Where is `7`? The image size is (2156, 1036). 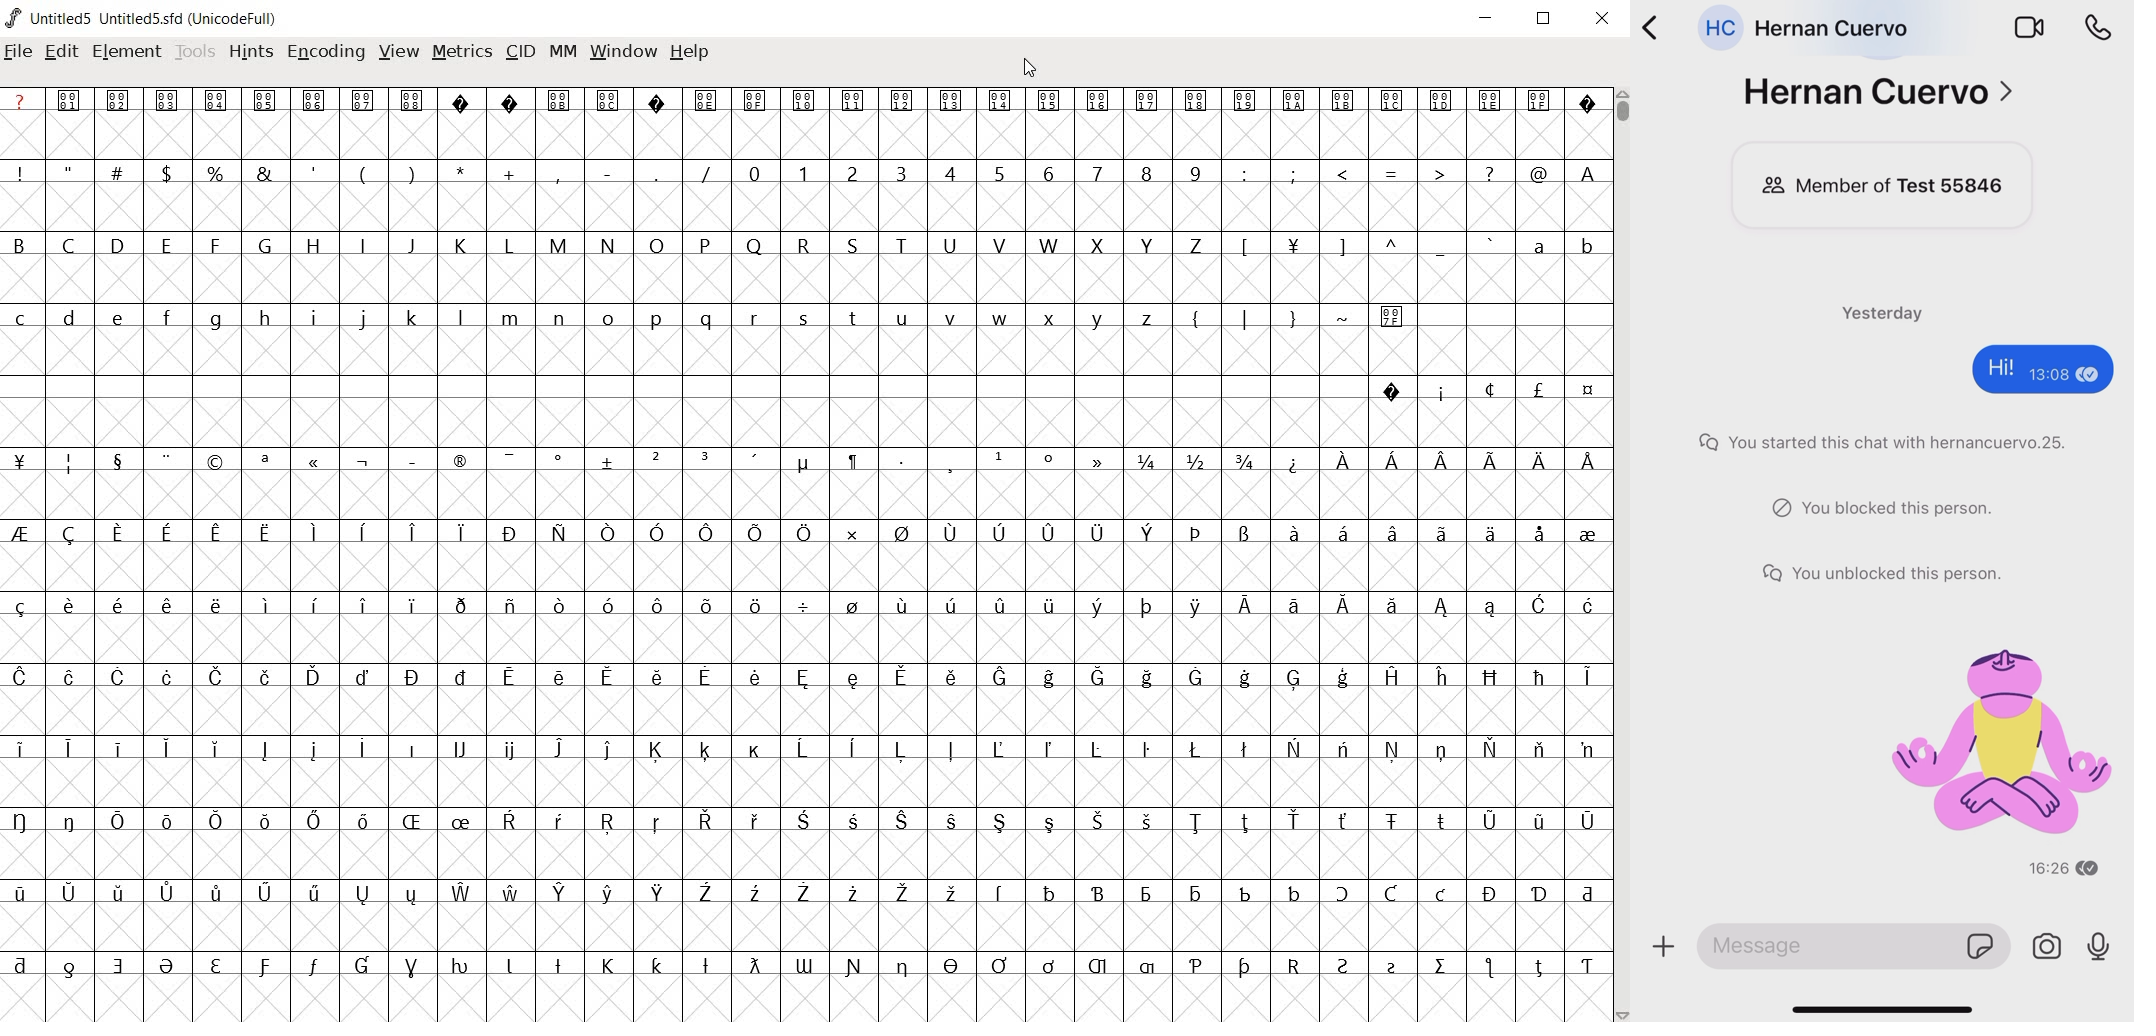
7 is located at coordinates (1097, 174).